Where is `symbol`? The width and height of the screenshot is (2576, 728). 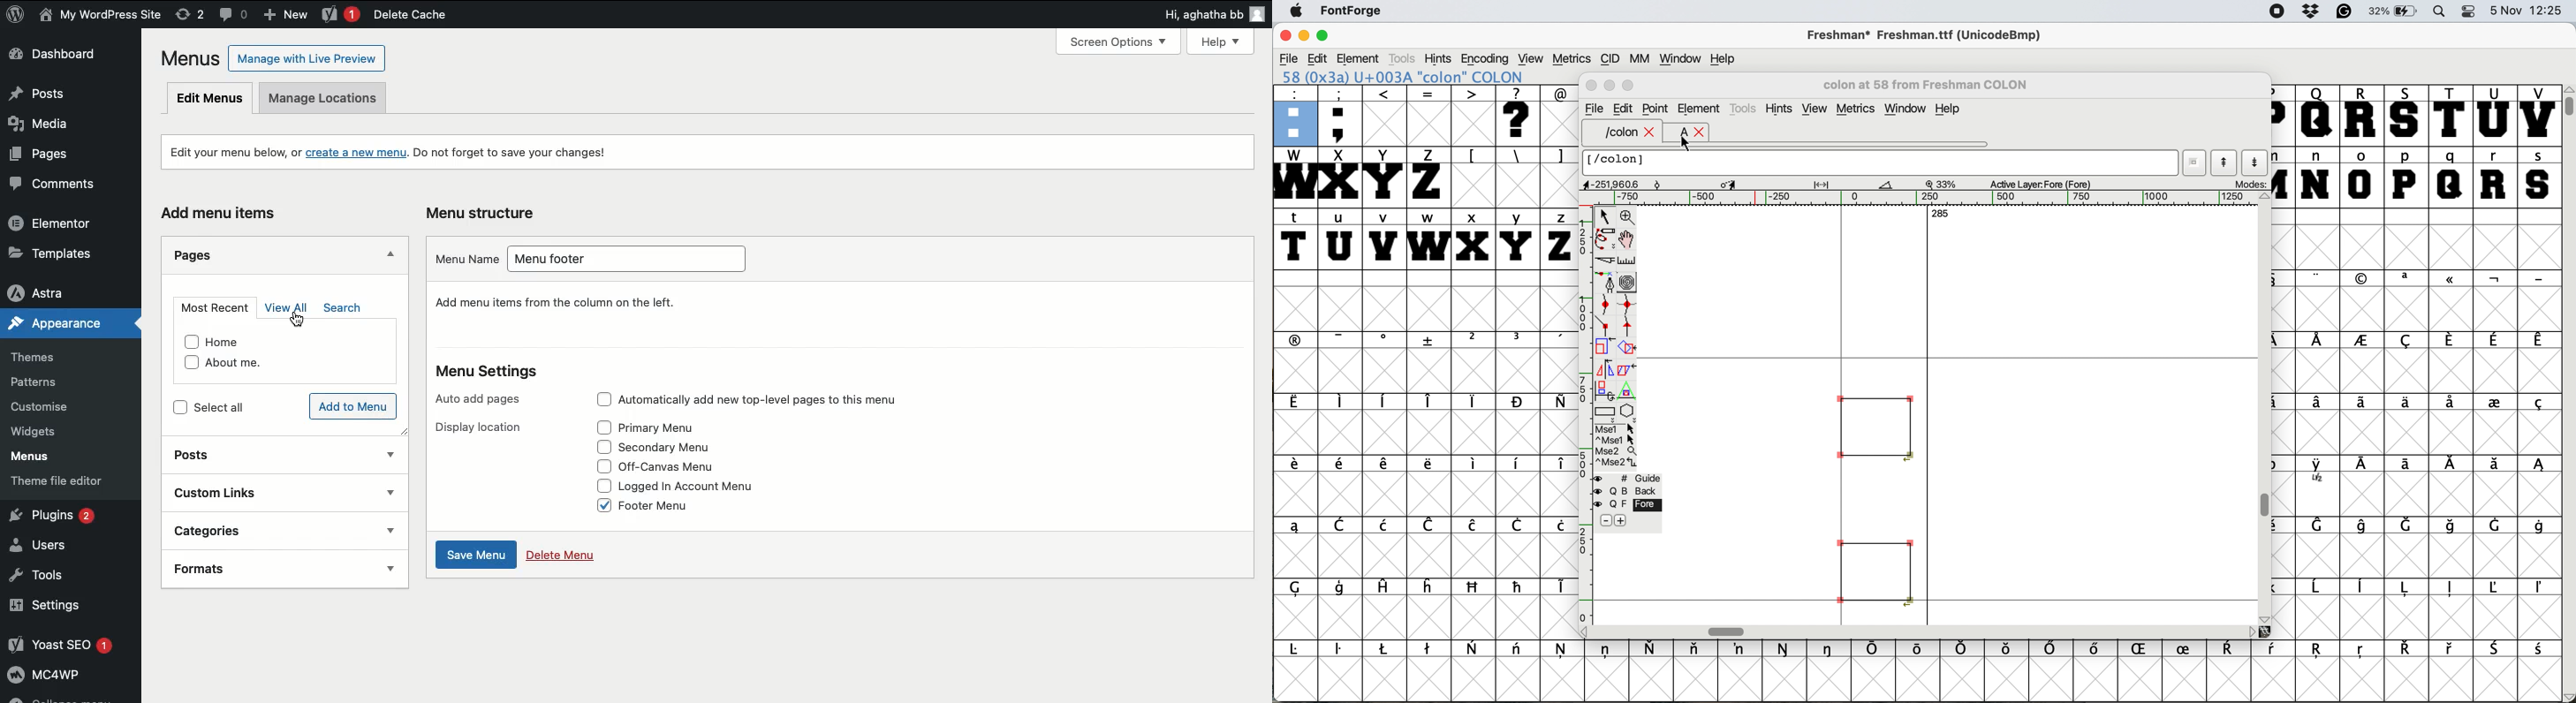 symbol is located at coordinates (2498, 649).